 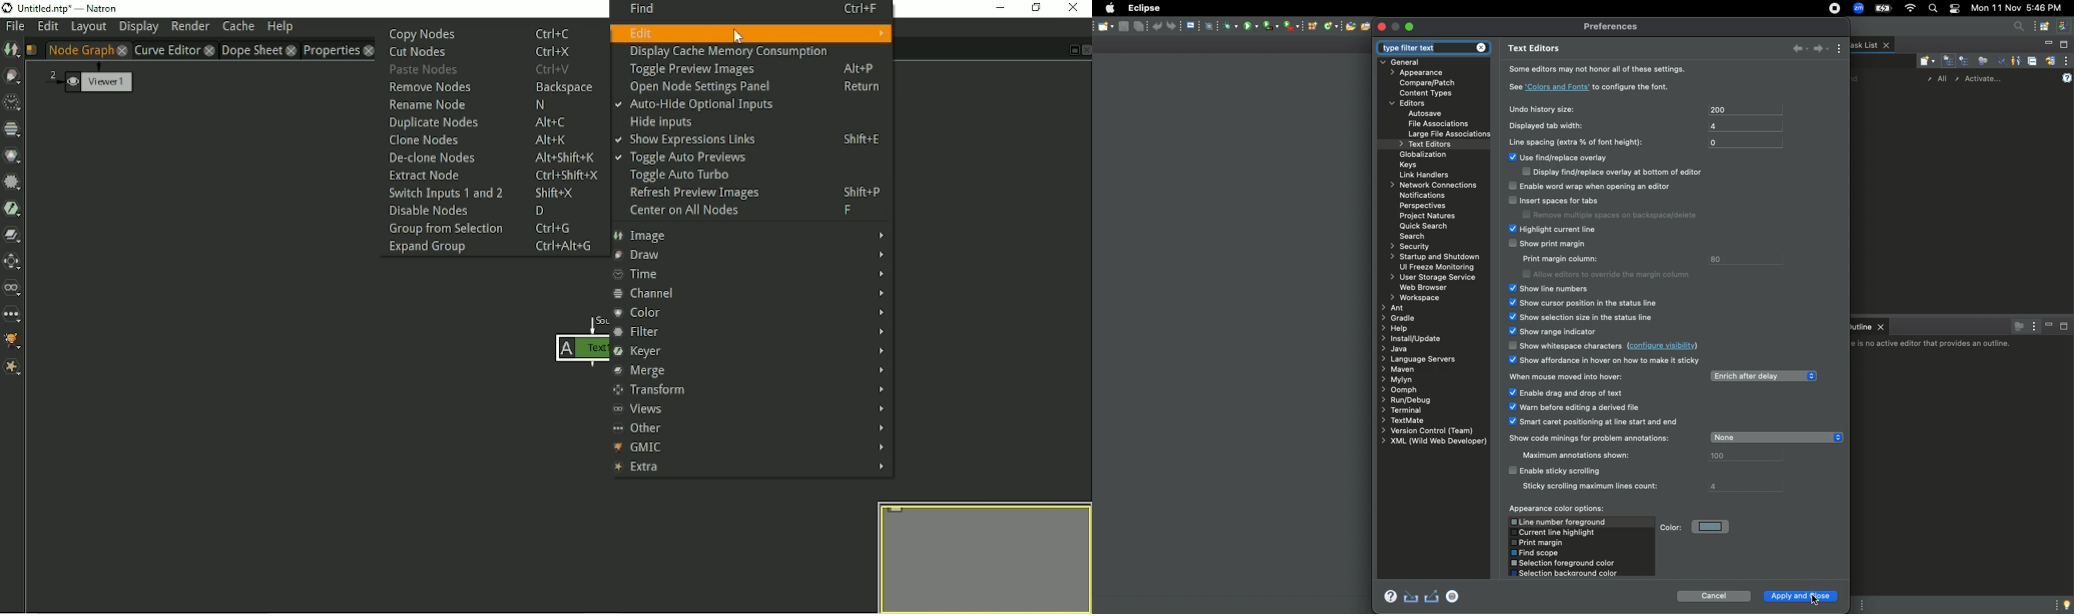 I want to click on Use find/replace overlay, so click(x=1606, y=168).